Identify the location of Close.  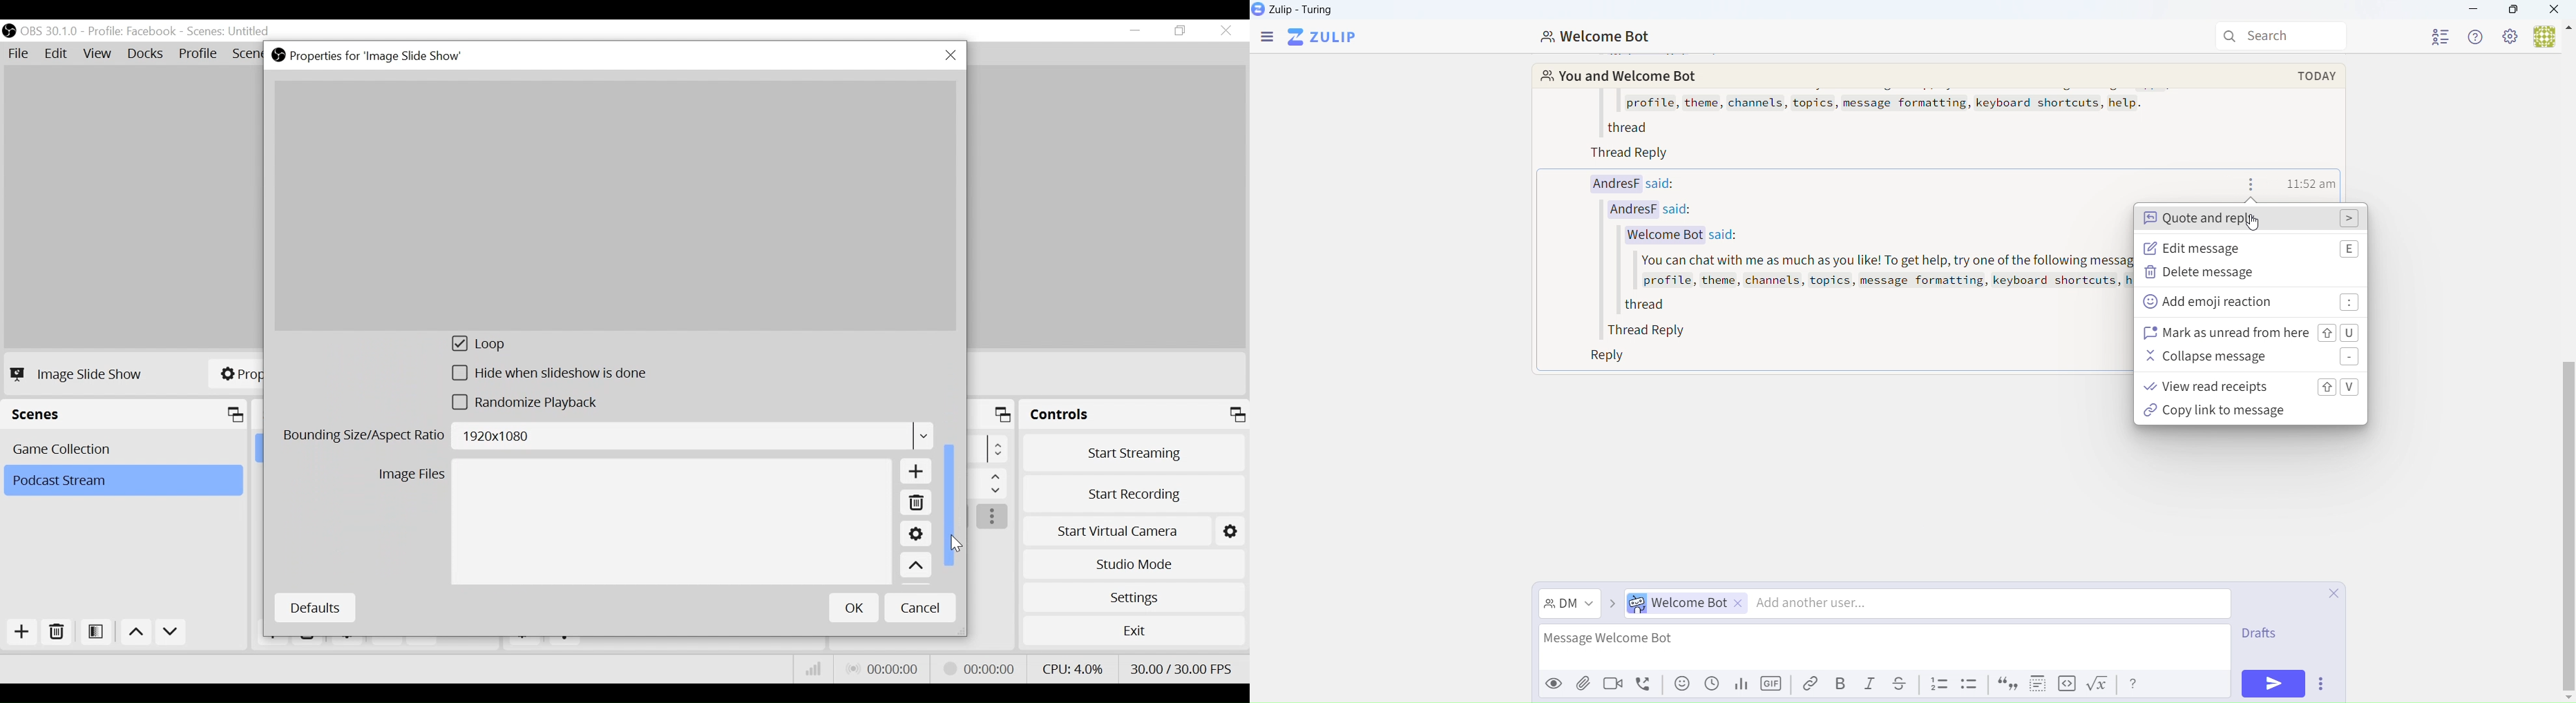
(1225, 31).